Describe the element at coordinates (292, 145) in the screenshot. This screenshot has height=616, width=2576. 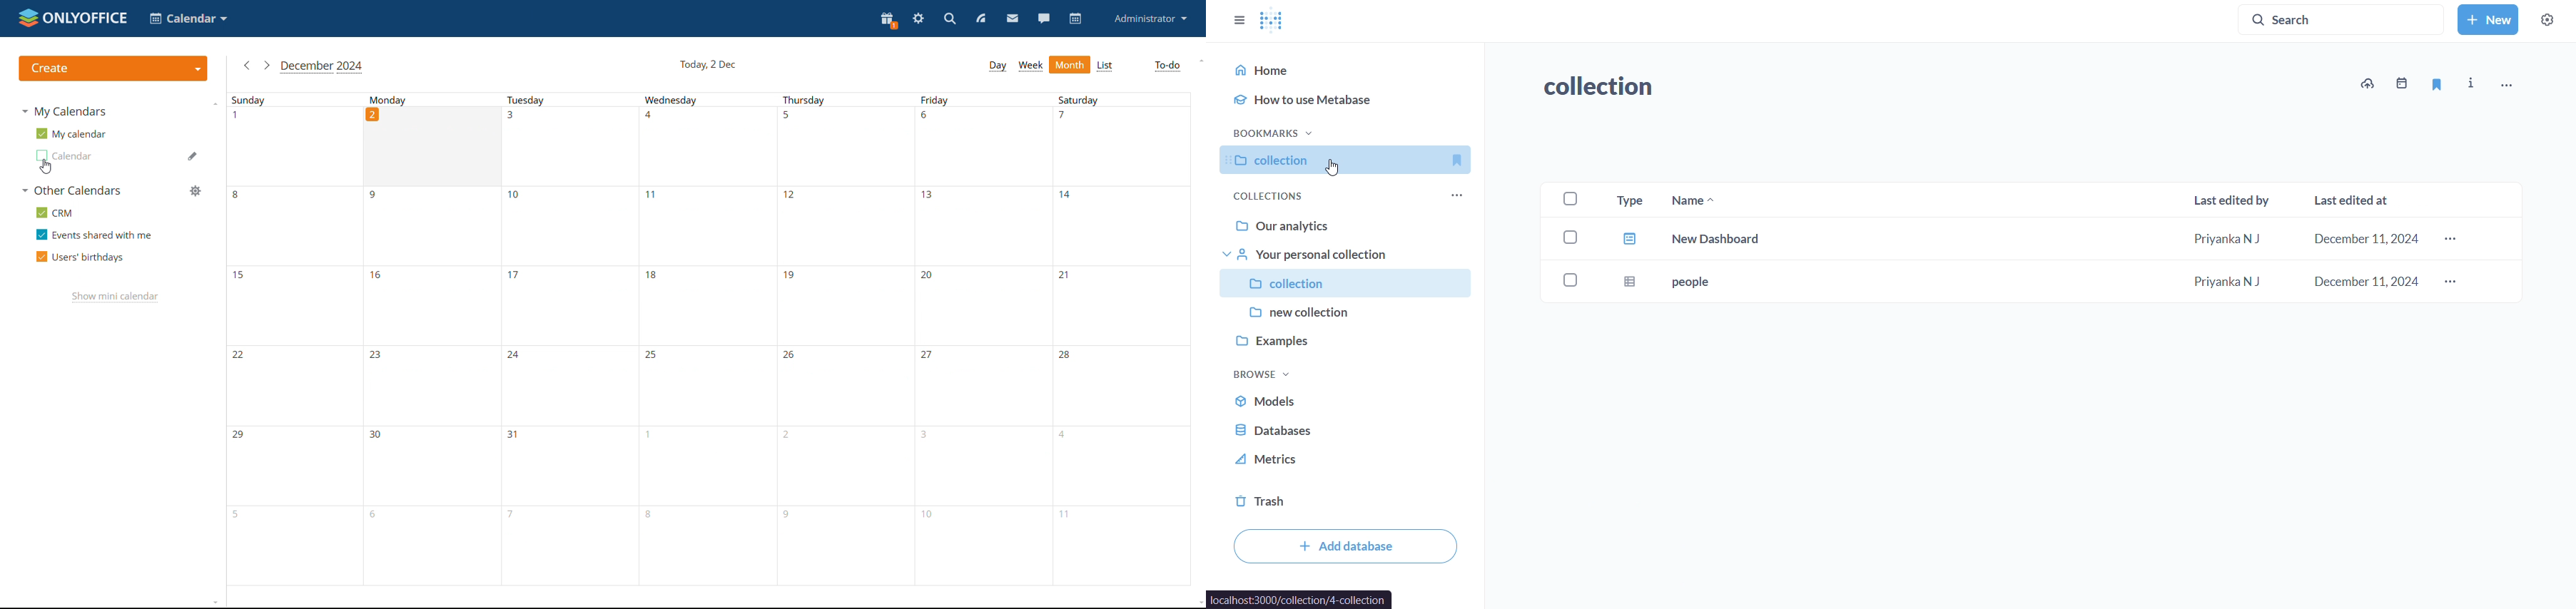
I see `1` at that location.